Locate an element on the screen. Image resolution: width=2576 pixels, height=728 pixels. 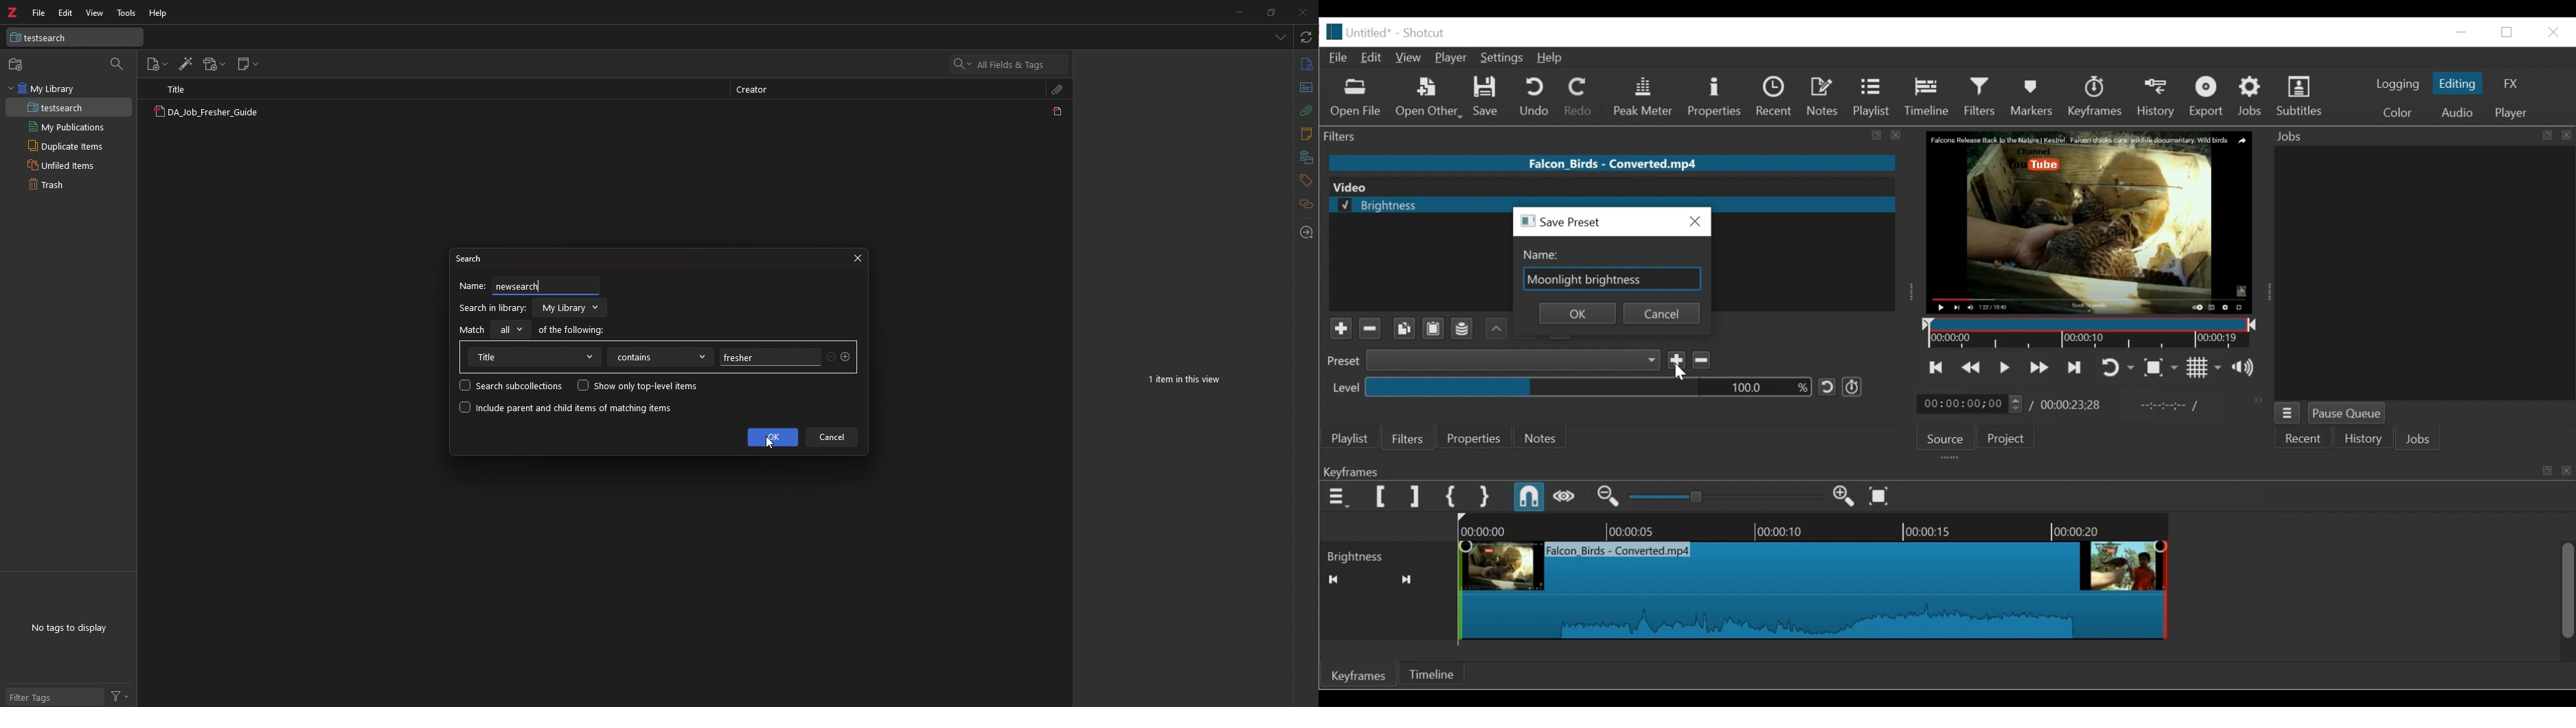
Skip to the next point is located at coordinates (2072, 369).